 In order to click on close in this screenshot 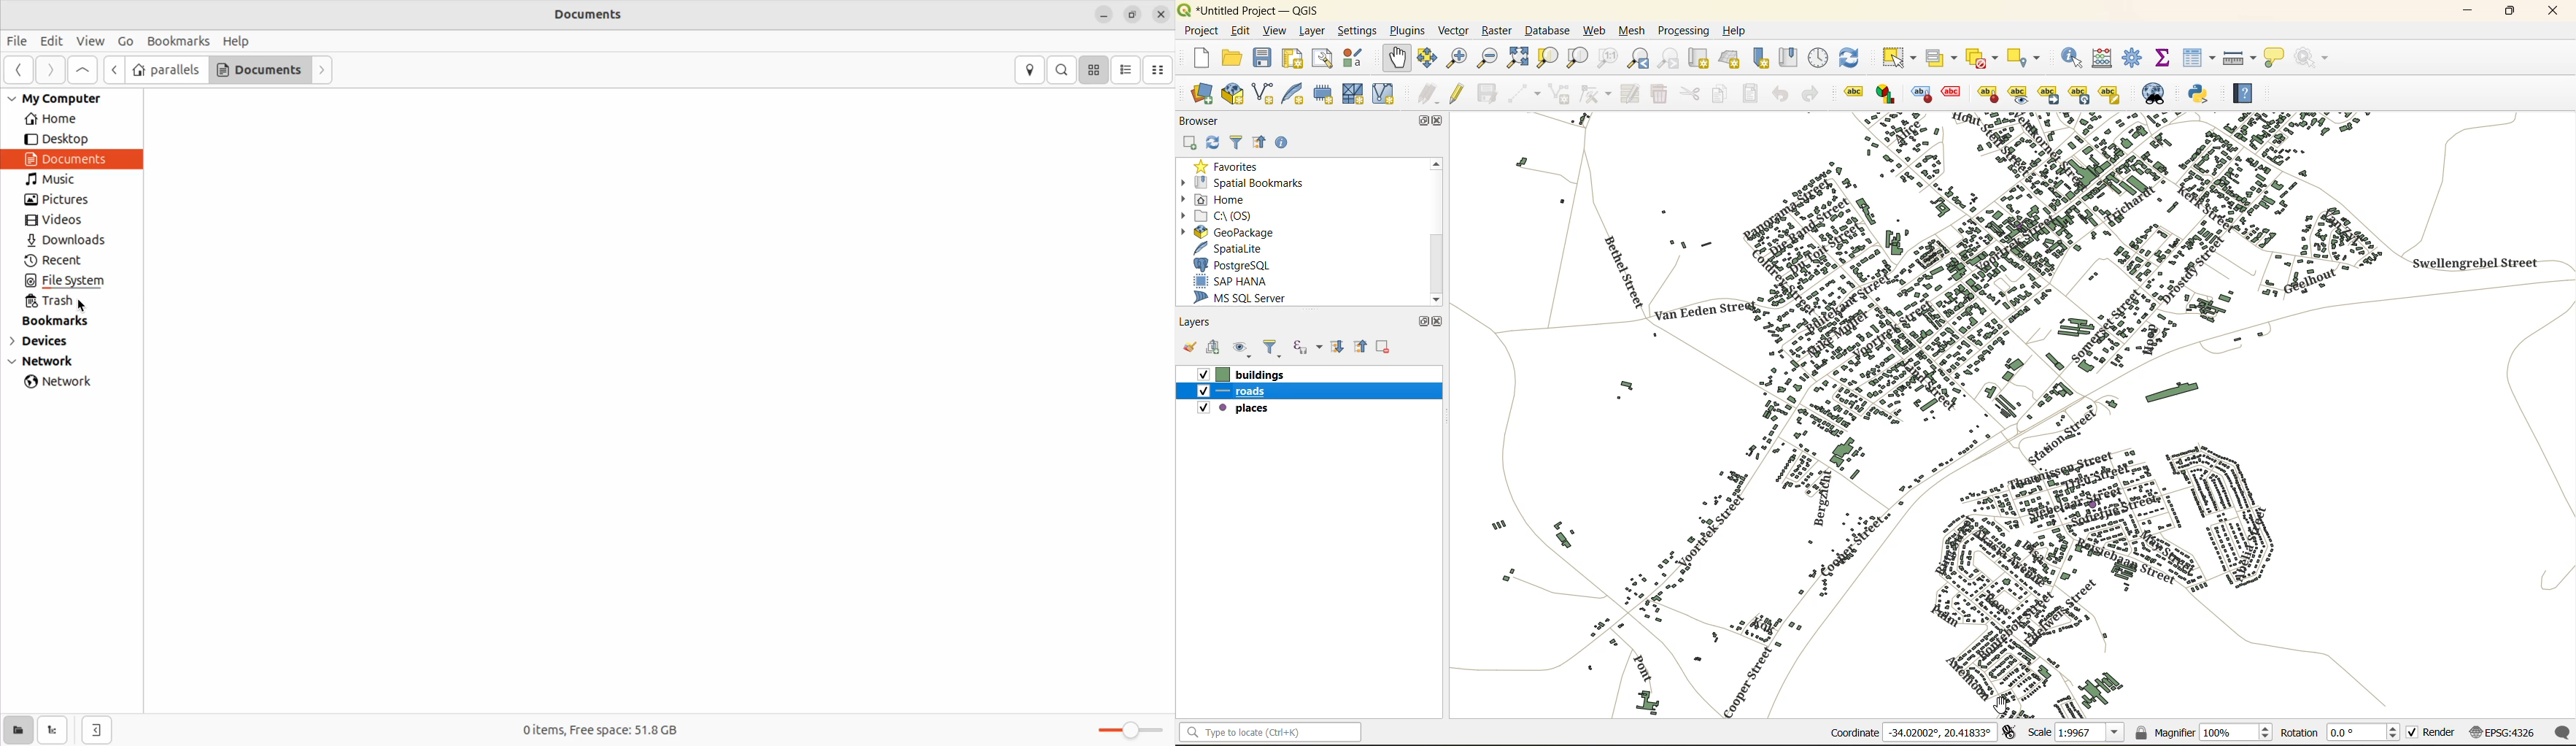, I will do `click(1440, 122)`.